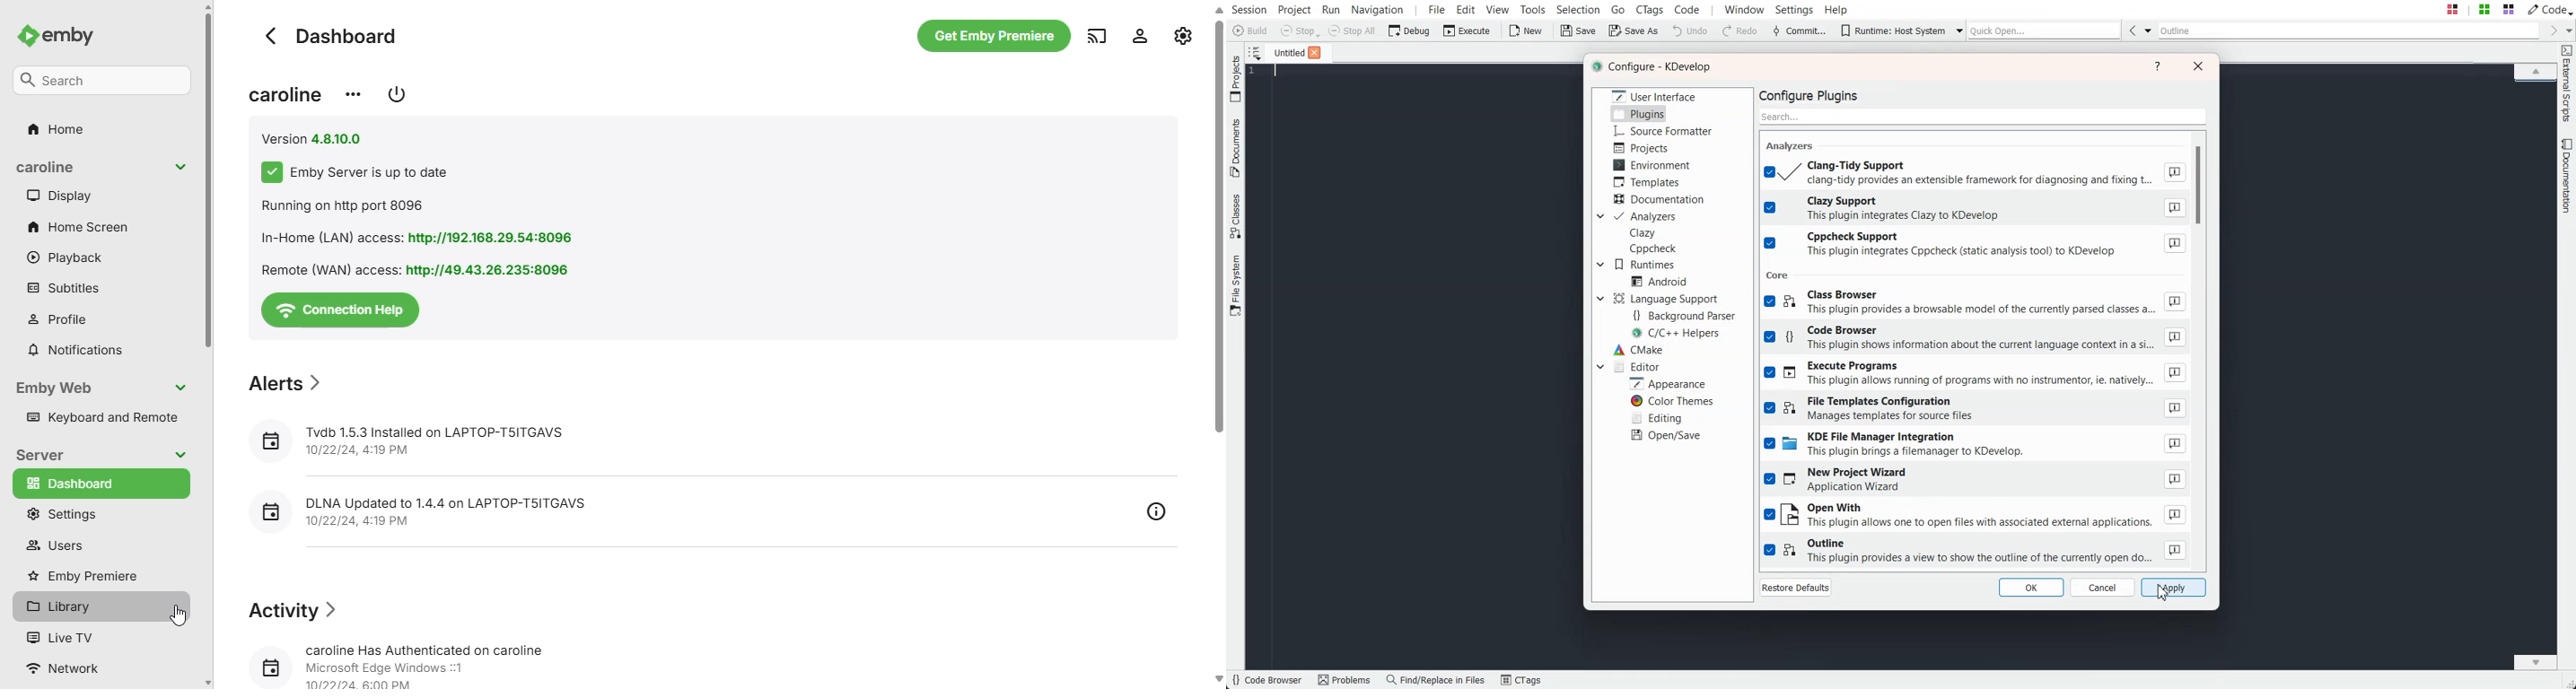  What do you see at coordinates (1235, 148) in the screenshot?
I see `Documents` at bounding box center [1235, 148].